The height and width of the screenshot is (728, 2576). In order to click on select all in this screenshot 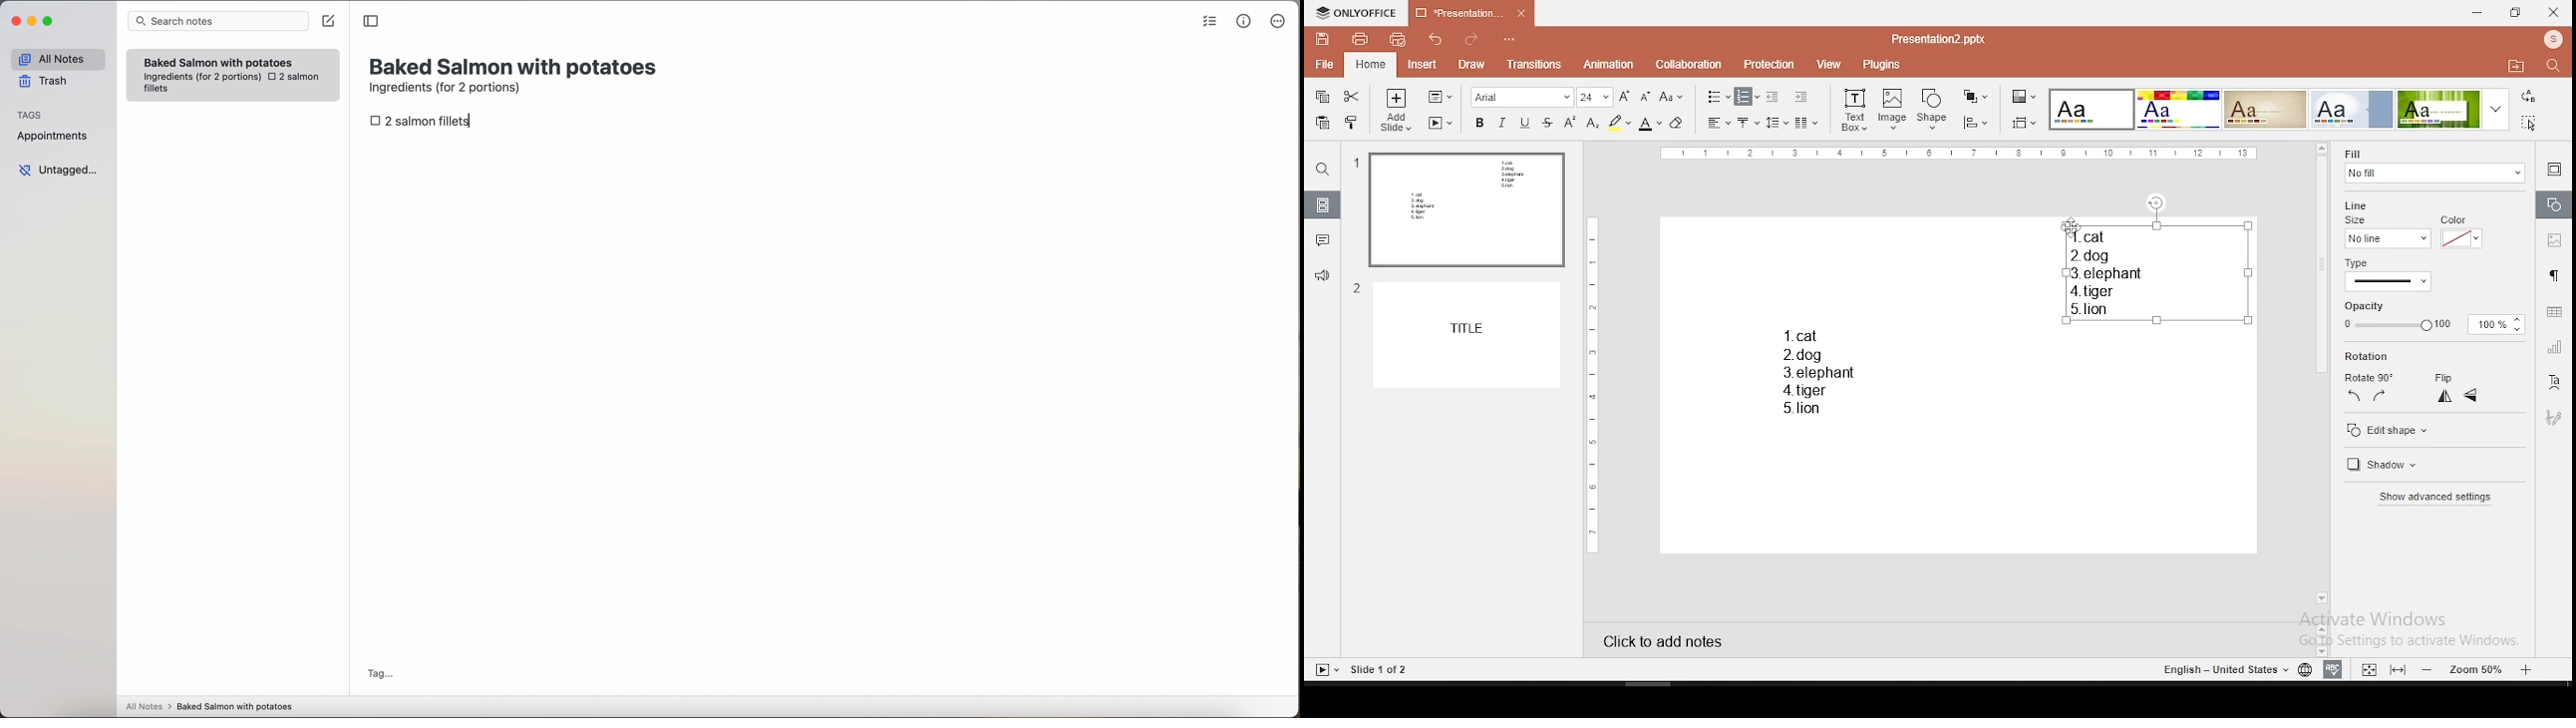, I will do `click(2532, 125)`.